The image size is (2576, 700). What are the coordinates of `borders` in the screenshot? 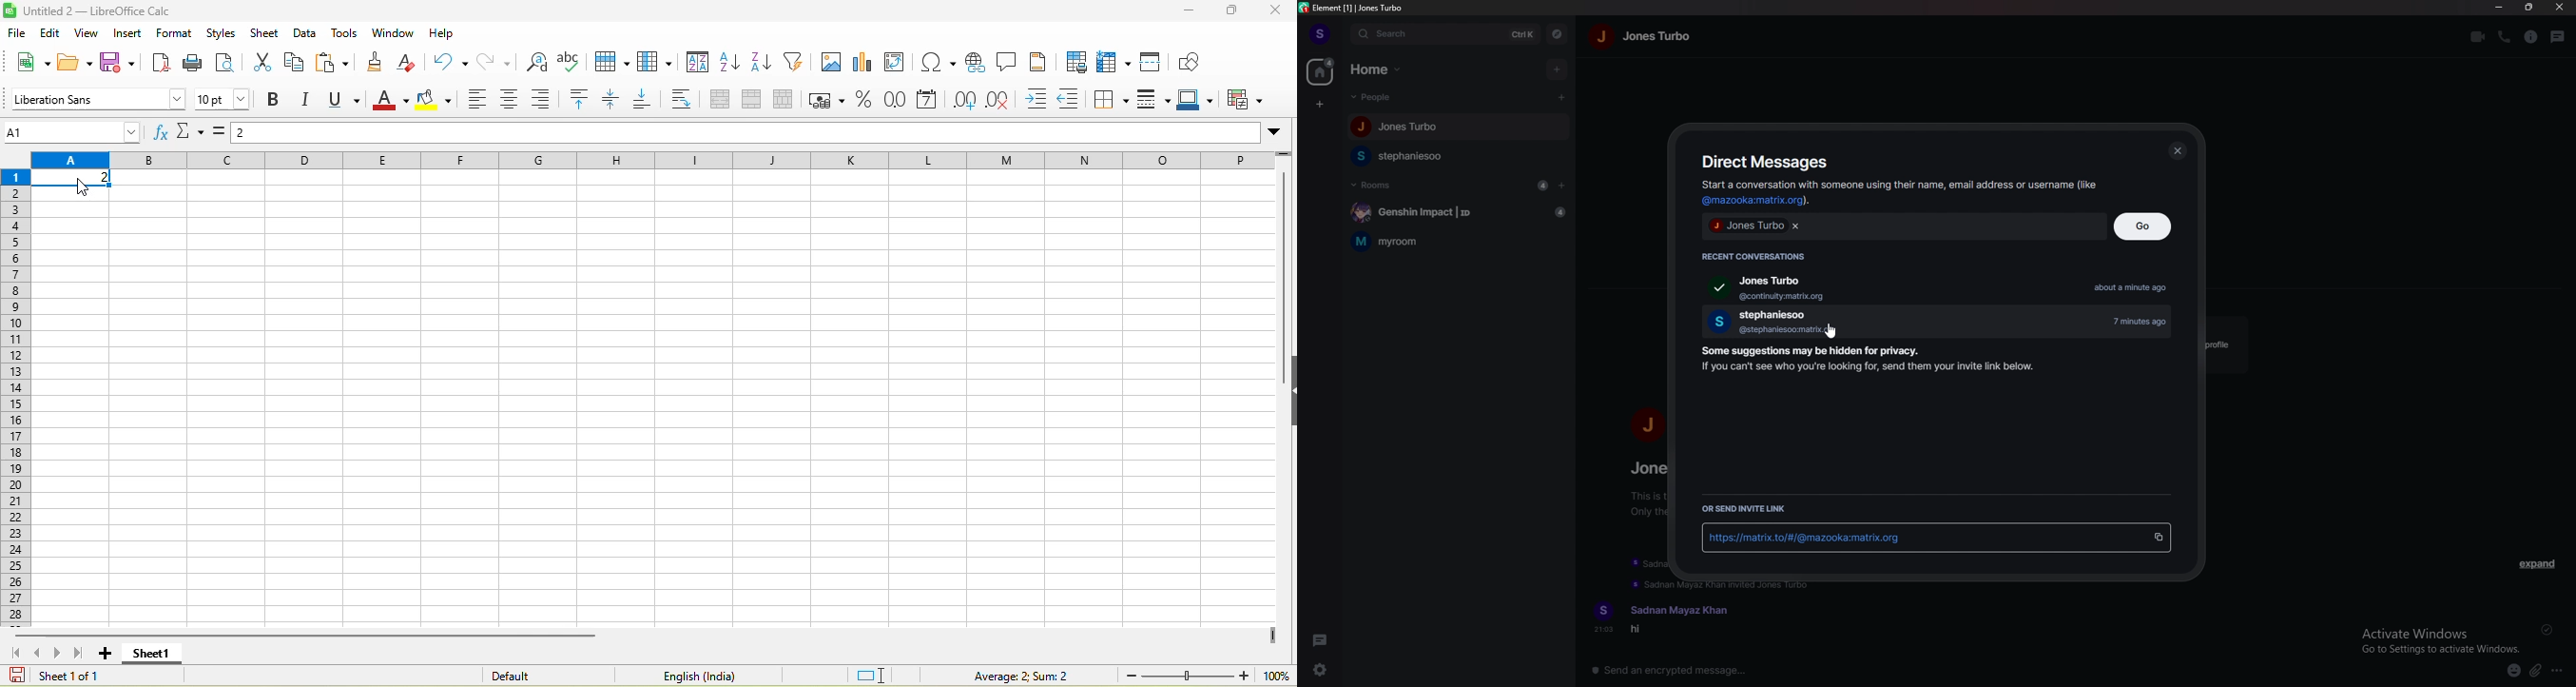 It's located at (1109, 100).